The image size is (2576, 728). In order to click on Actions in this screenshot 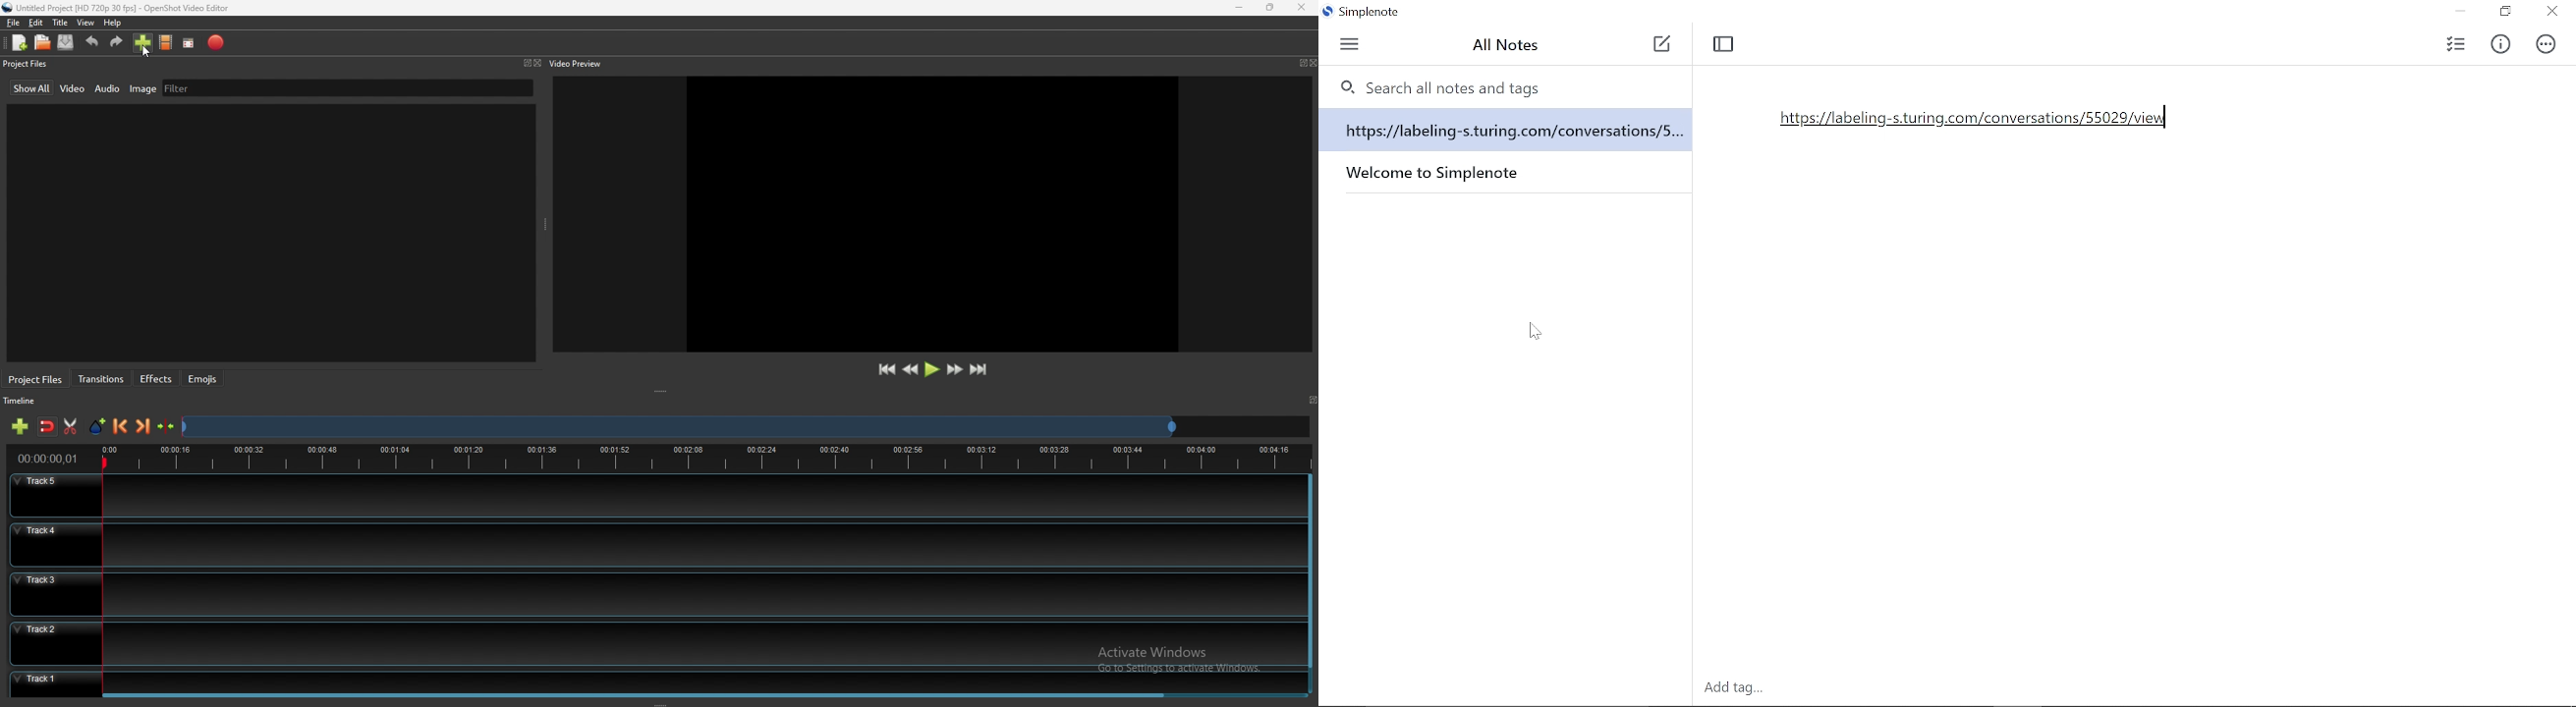, I will do `click(2548, 47)`.